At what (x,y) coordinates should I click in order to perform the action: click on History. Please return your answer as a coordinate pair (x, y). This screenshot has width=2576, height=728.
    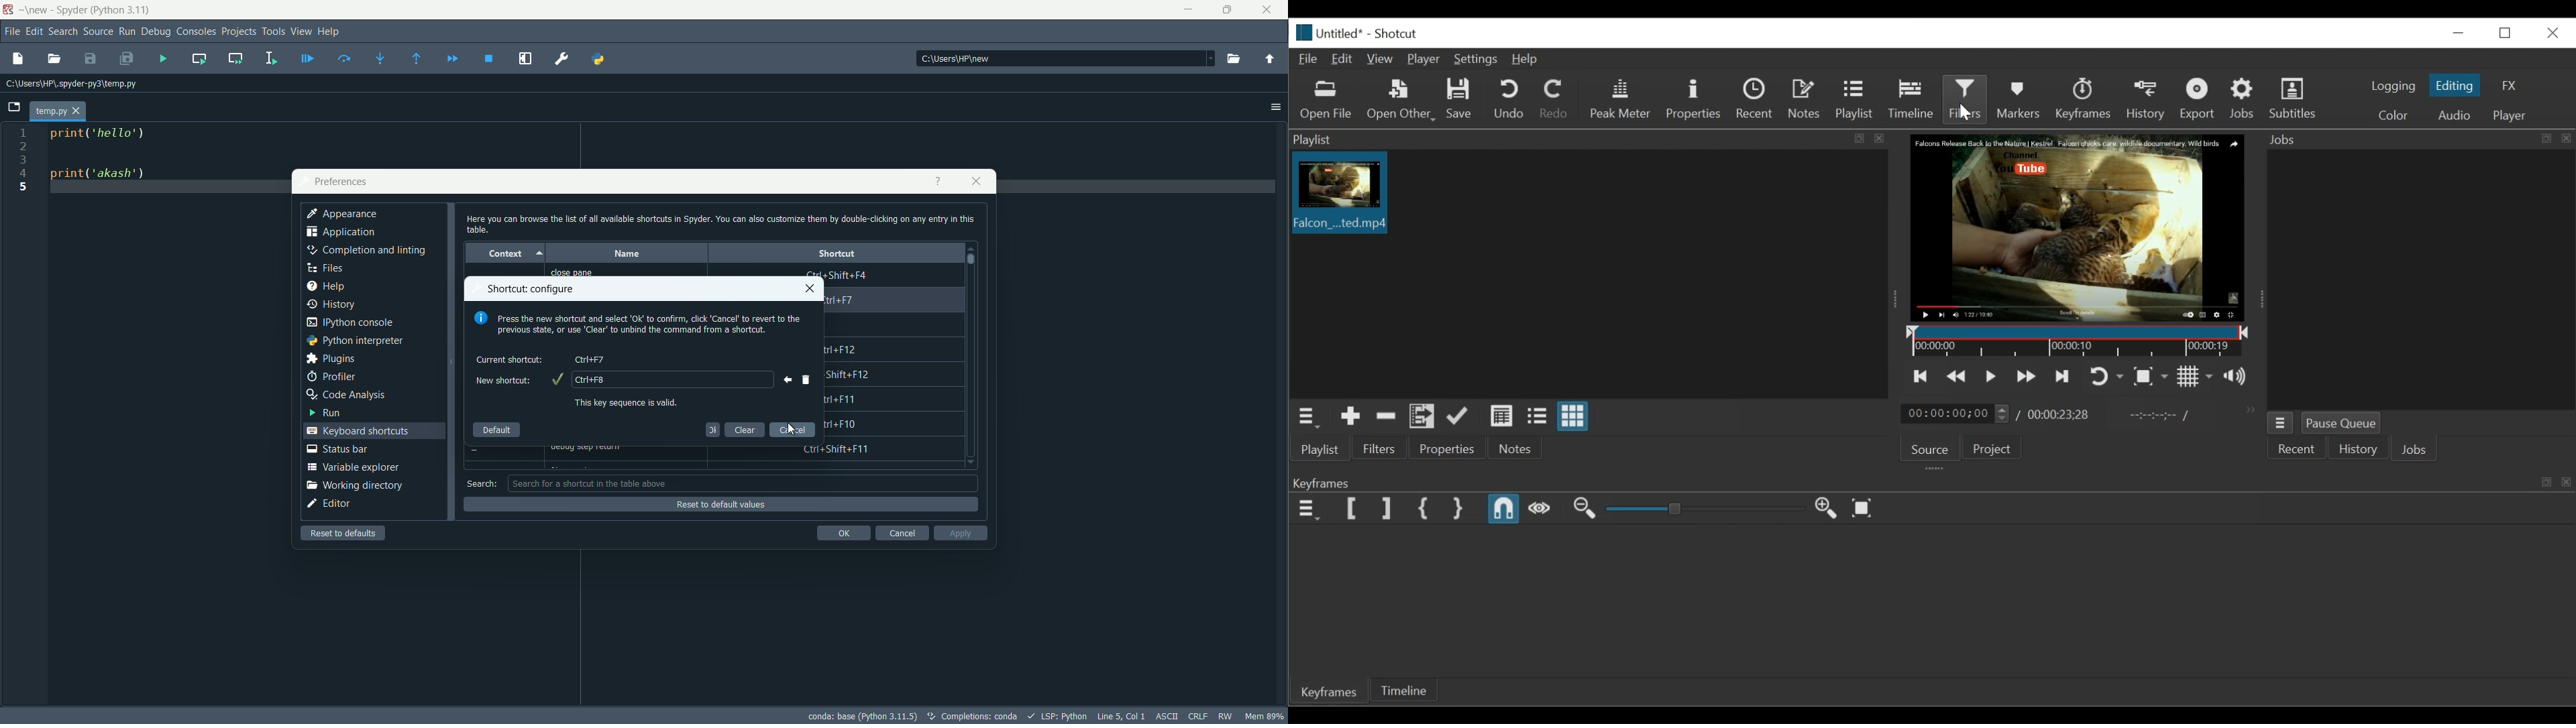
    Looking at the image, I should click on (2146, 99).